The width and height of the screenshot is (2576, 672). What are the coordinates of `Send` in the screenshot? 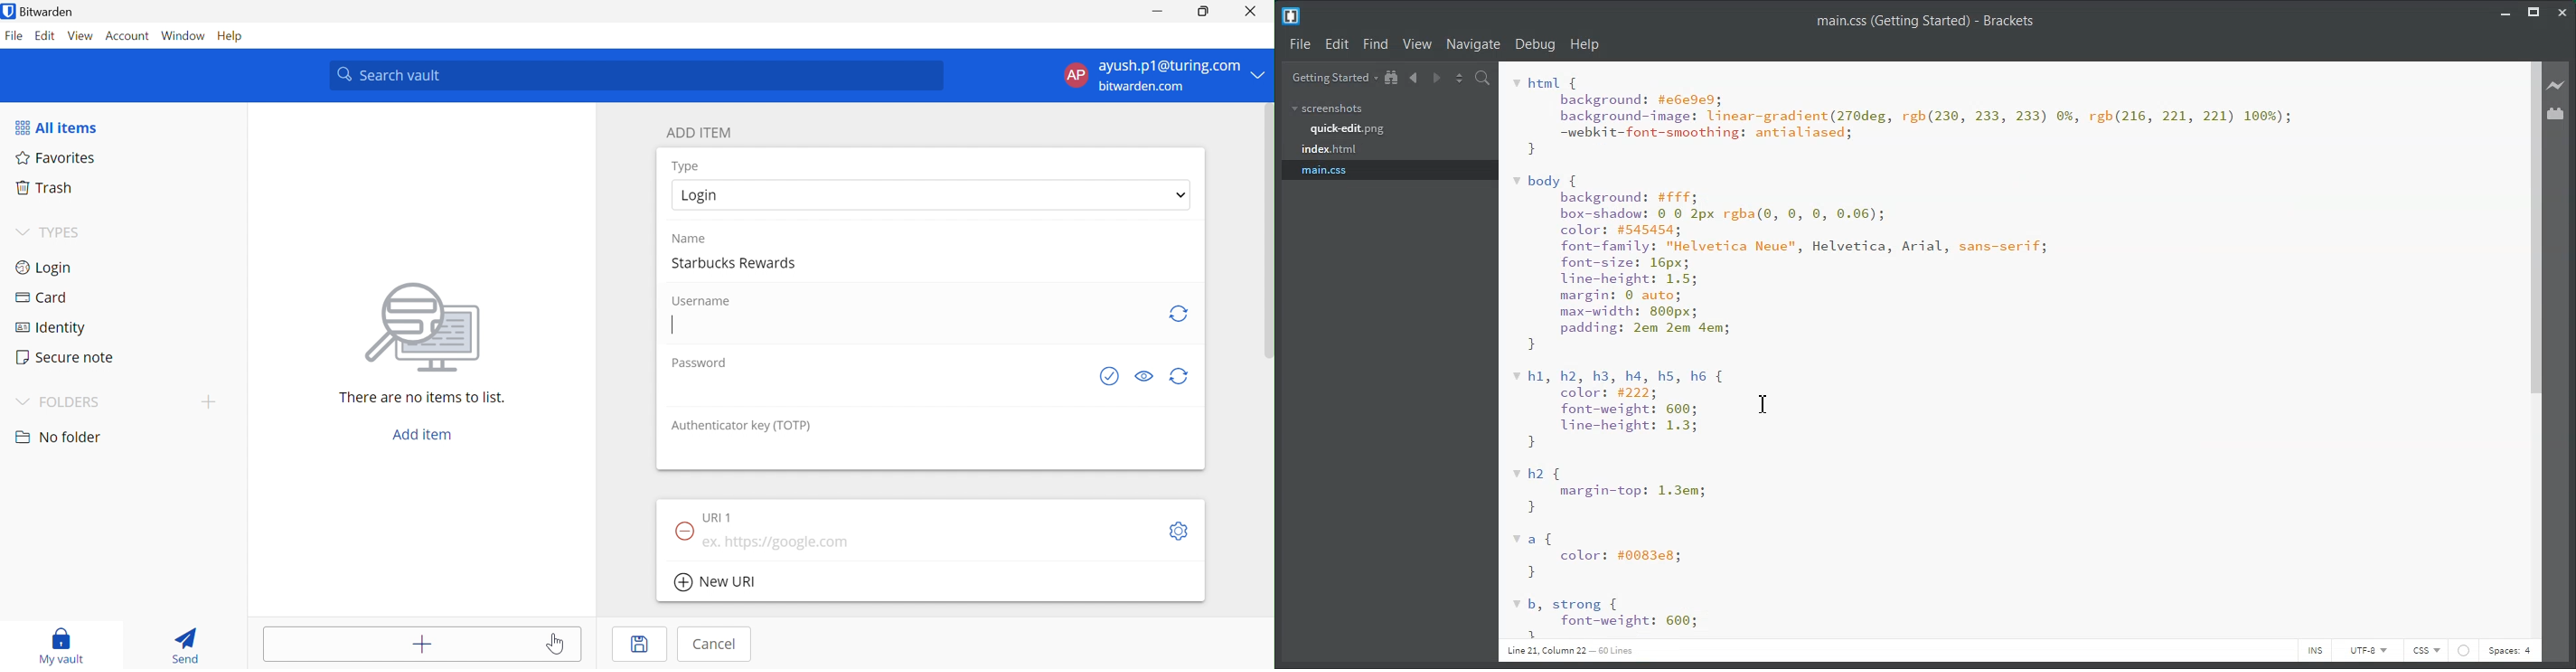 It's located at (189, 644).